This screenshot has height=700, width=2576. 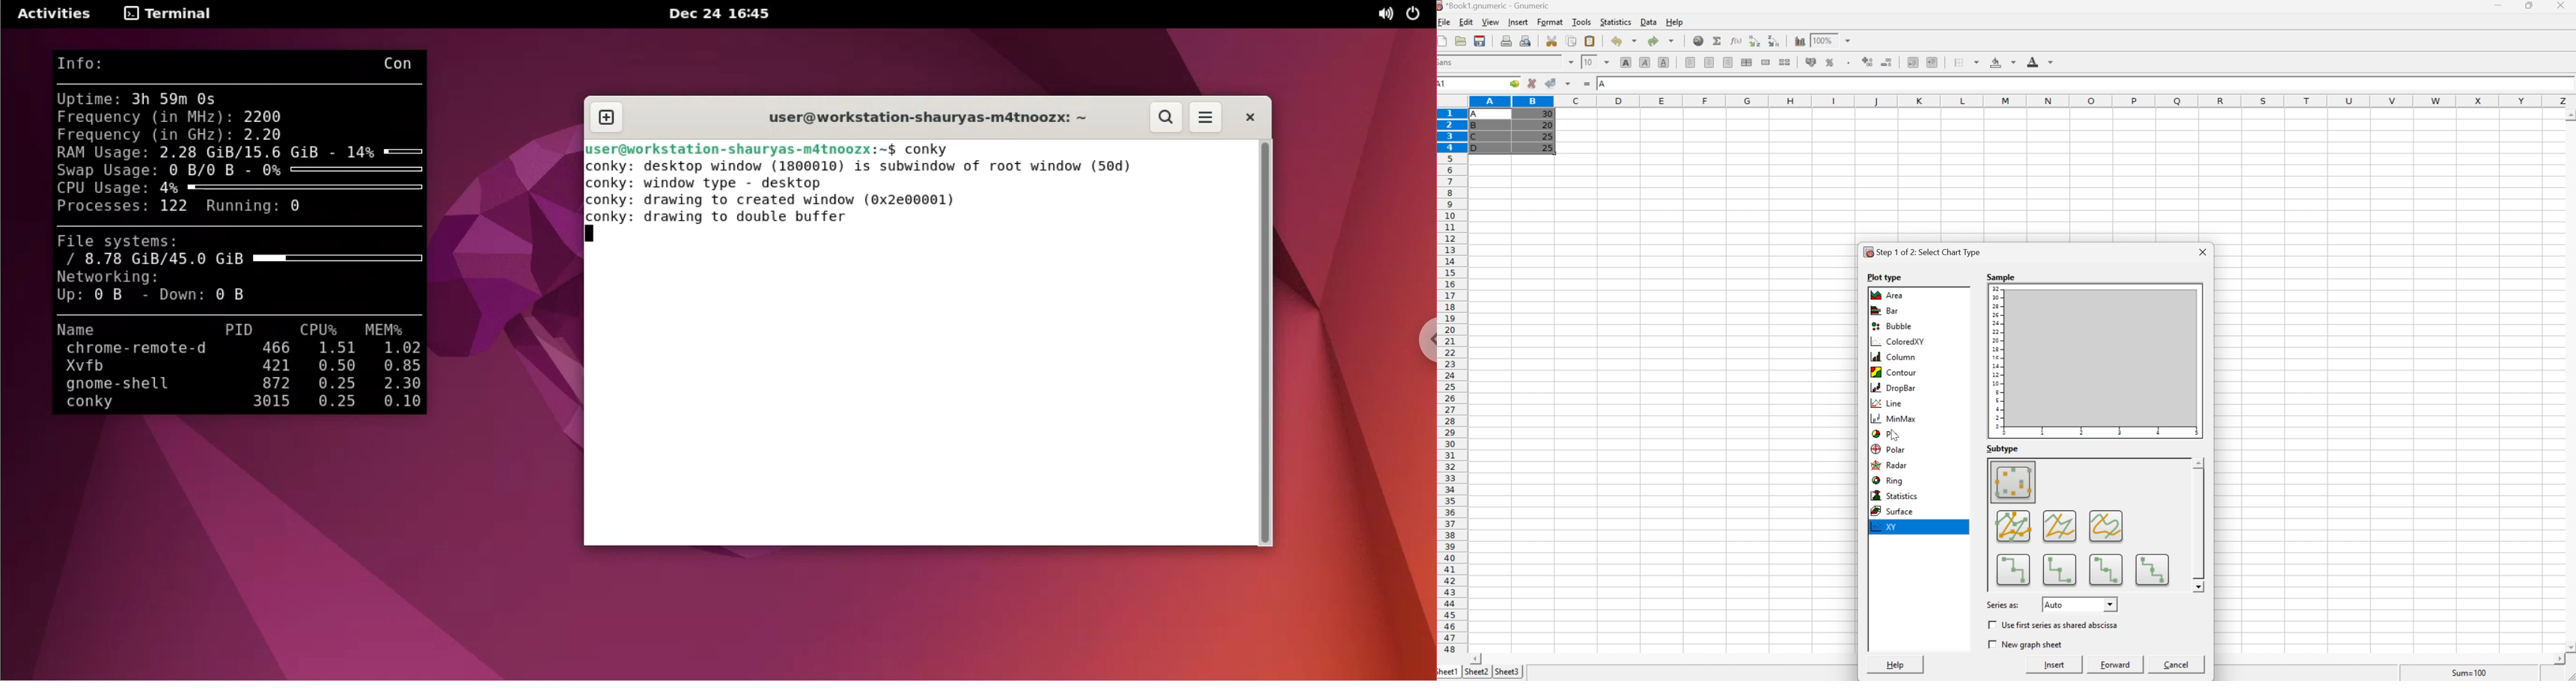 I want to click on 100%, so click(x=1821, y=40).